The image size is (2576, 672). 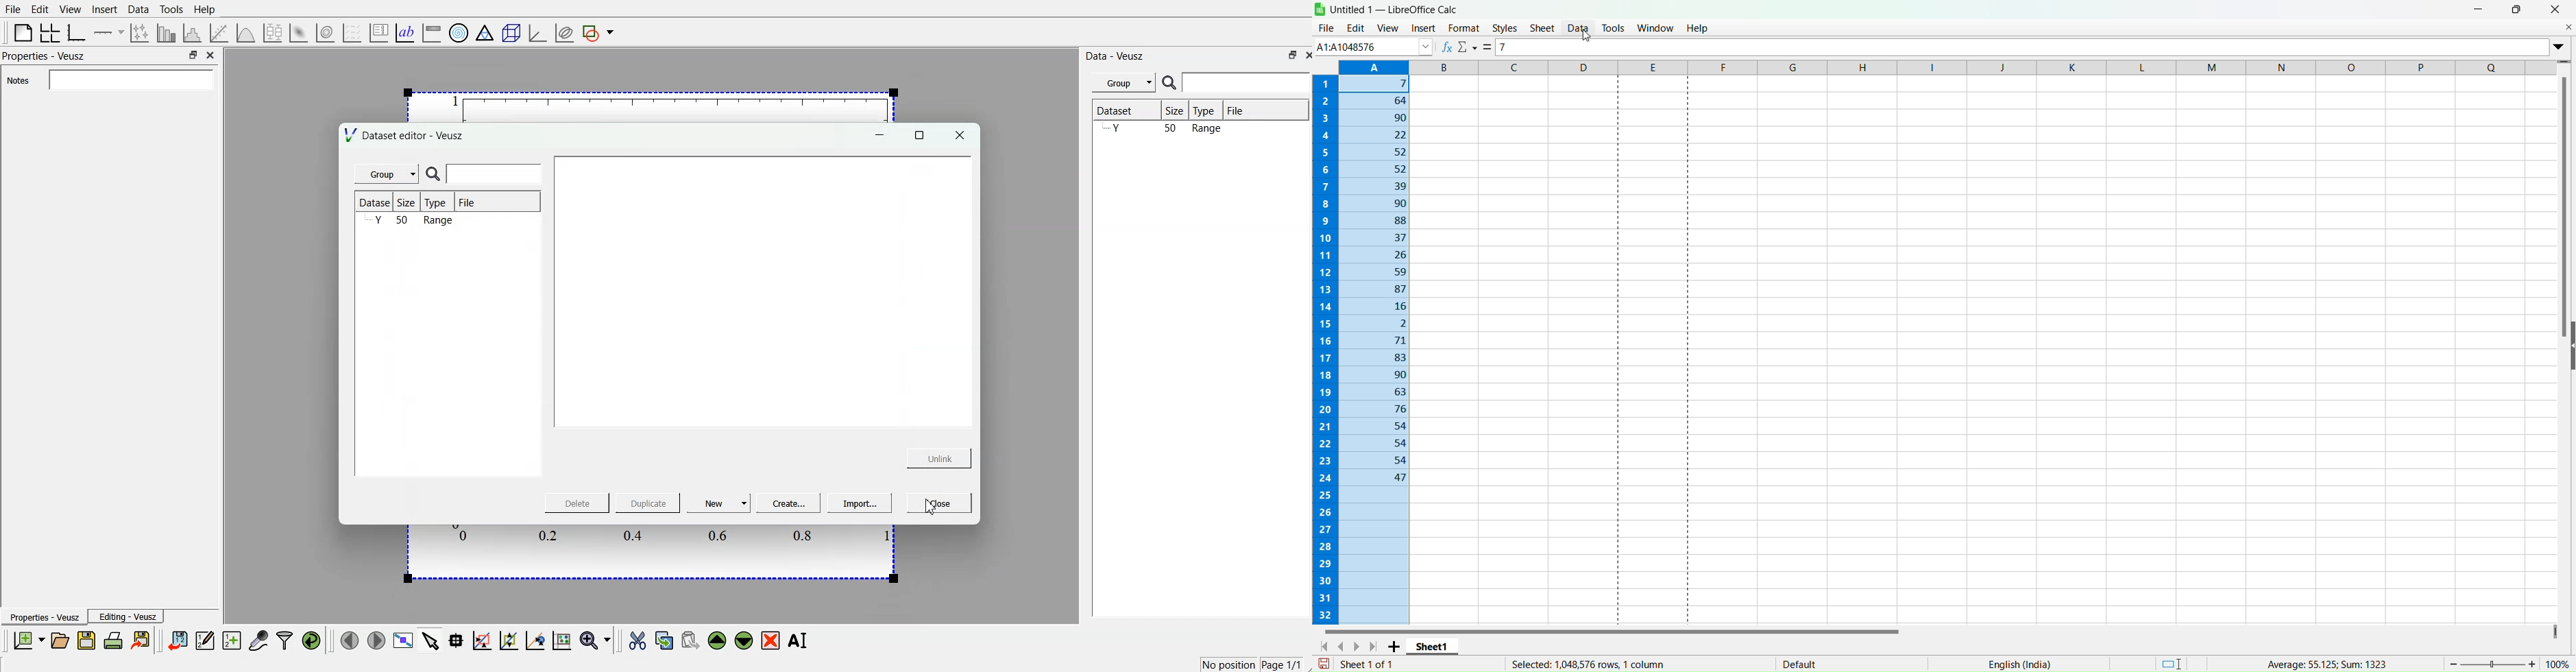 I want to click on Group, so click(x=391, y=174).